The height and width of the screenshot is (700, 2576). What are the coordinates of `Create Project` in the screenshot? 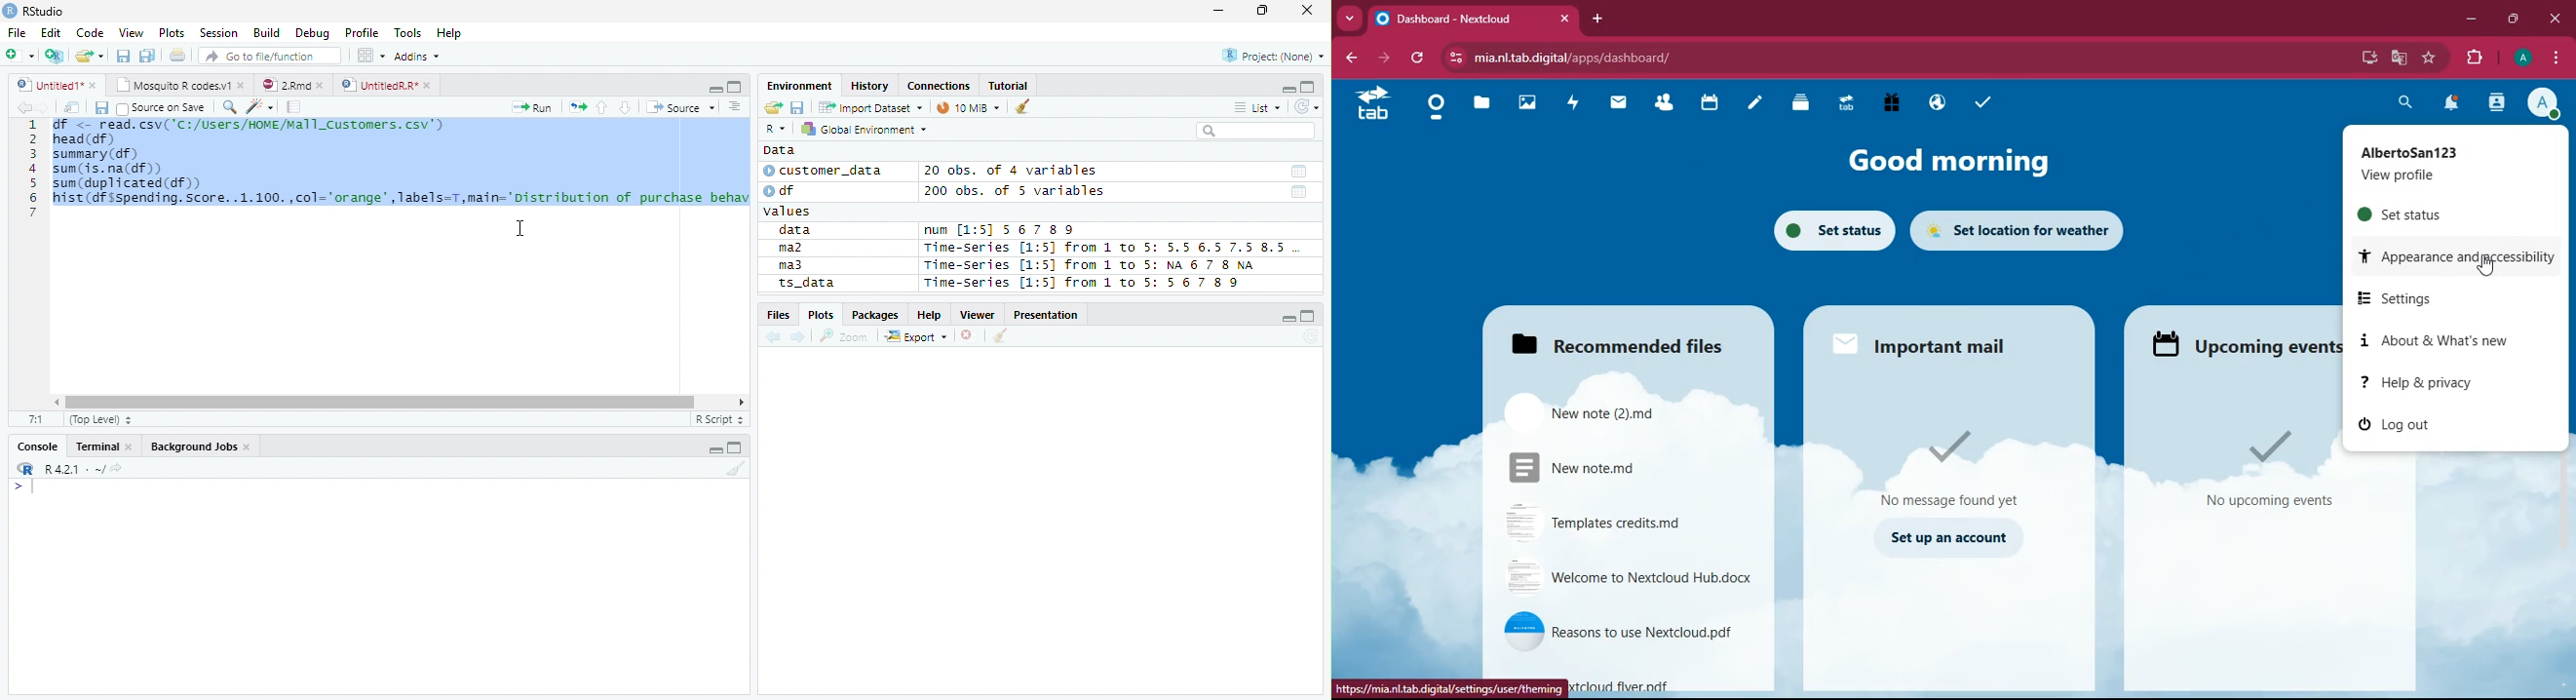 It's located at (56, 56).